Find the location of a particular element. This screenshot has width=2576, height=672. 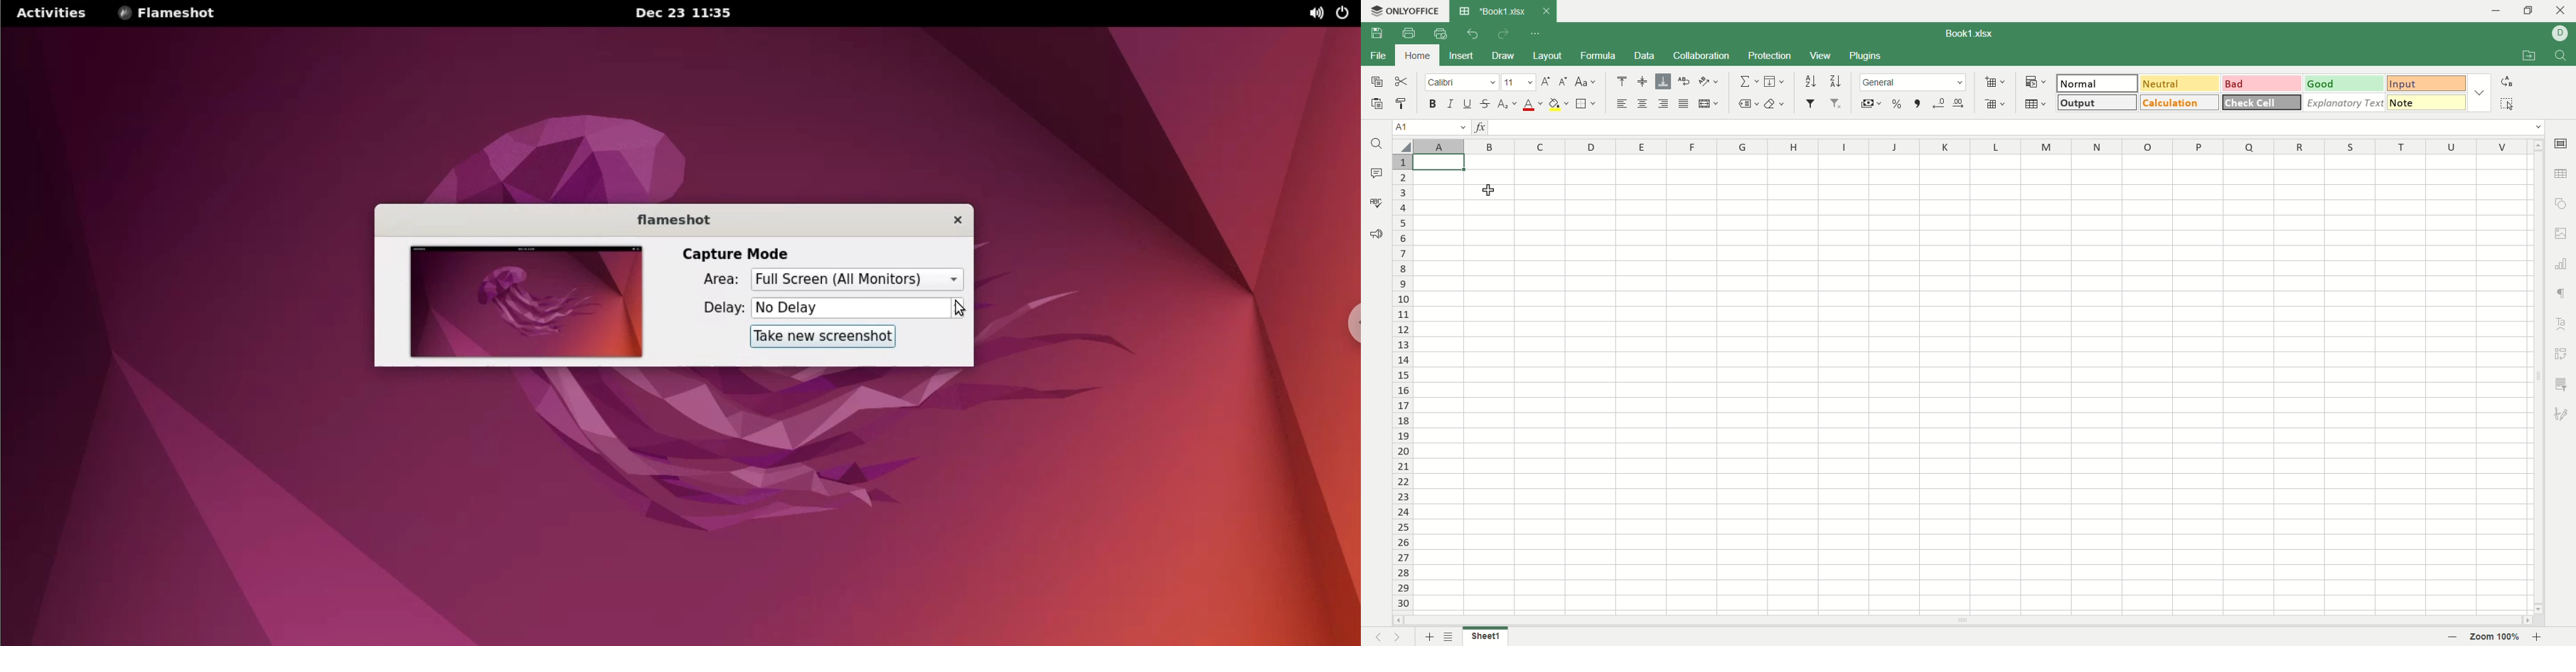

row number is located at coordinates (1403, 383).